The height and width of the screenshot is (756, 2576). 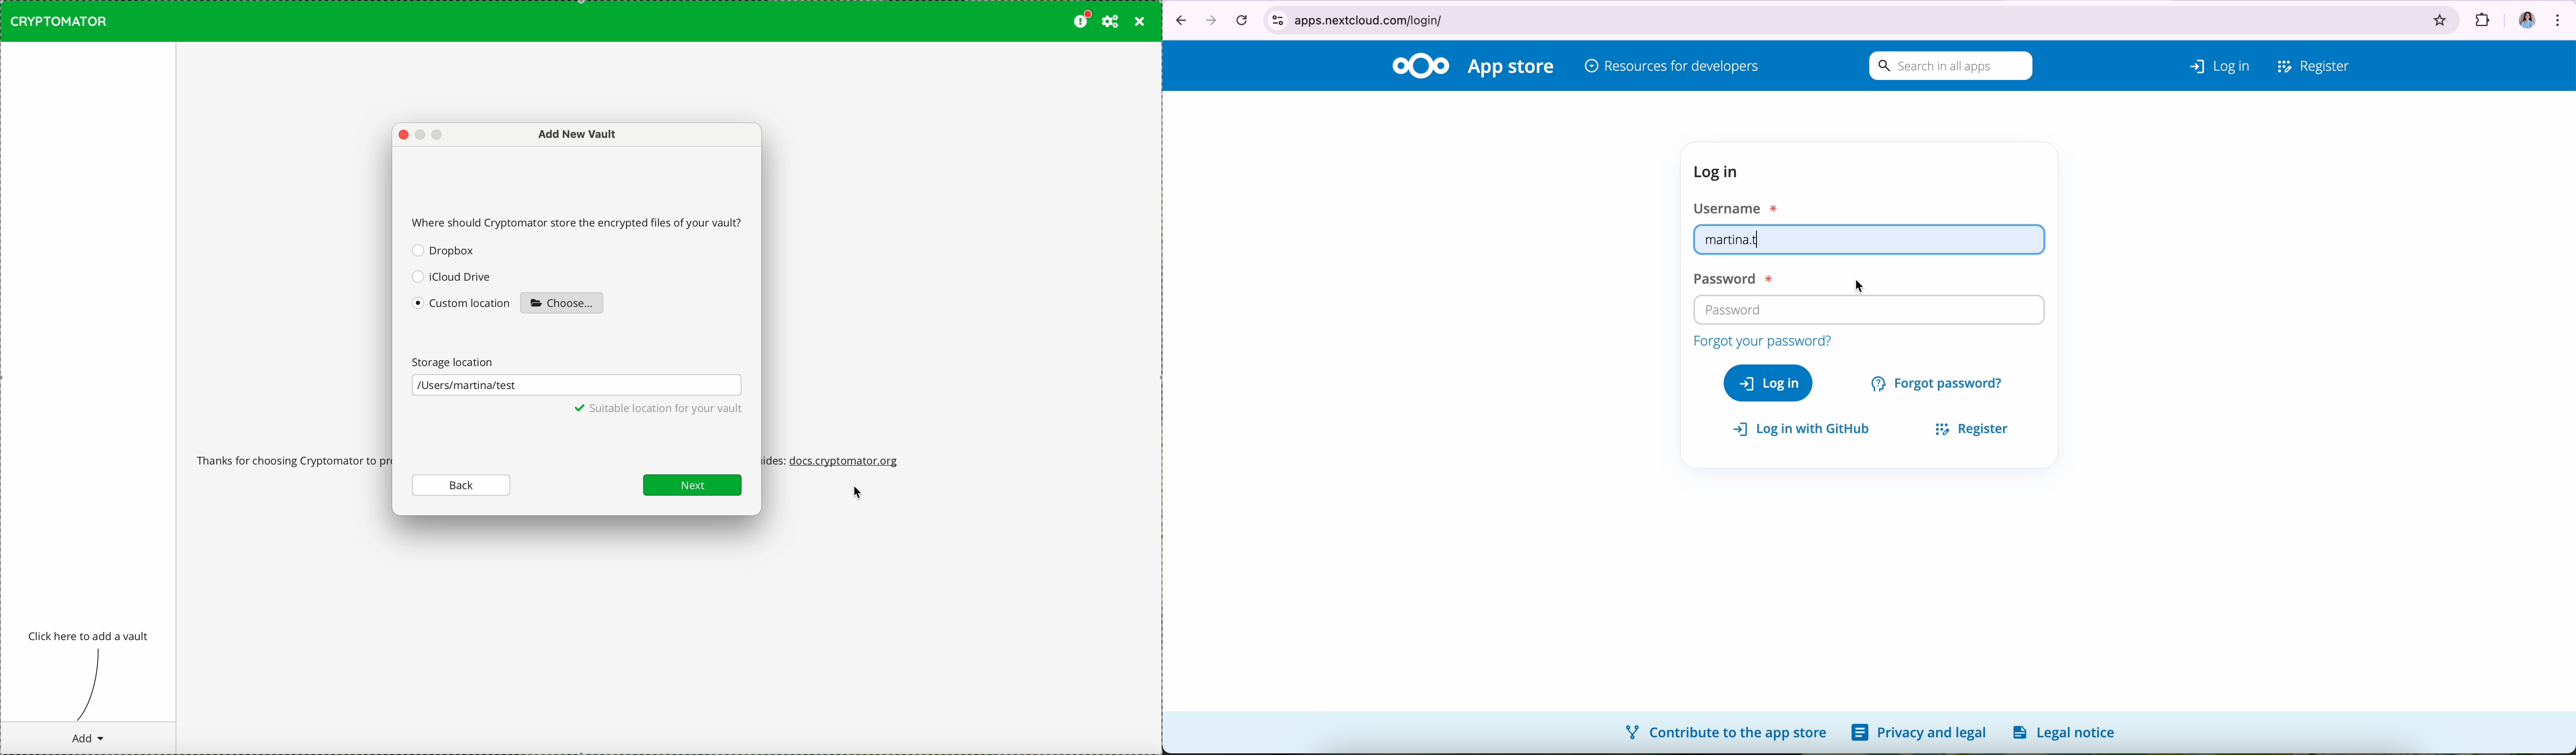 I want to click on next button, so click(x=692, y=485).